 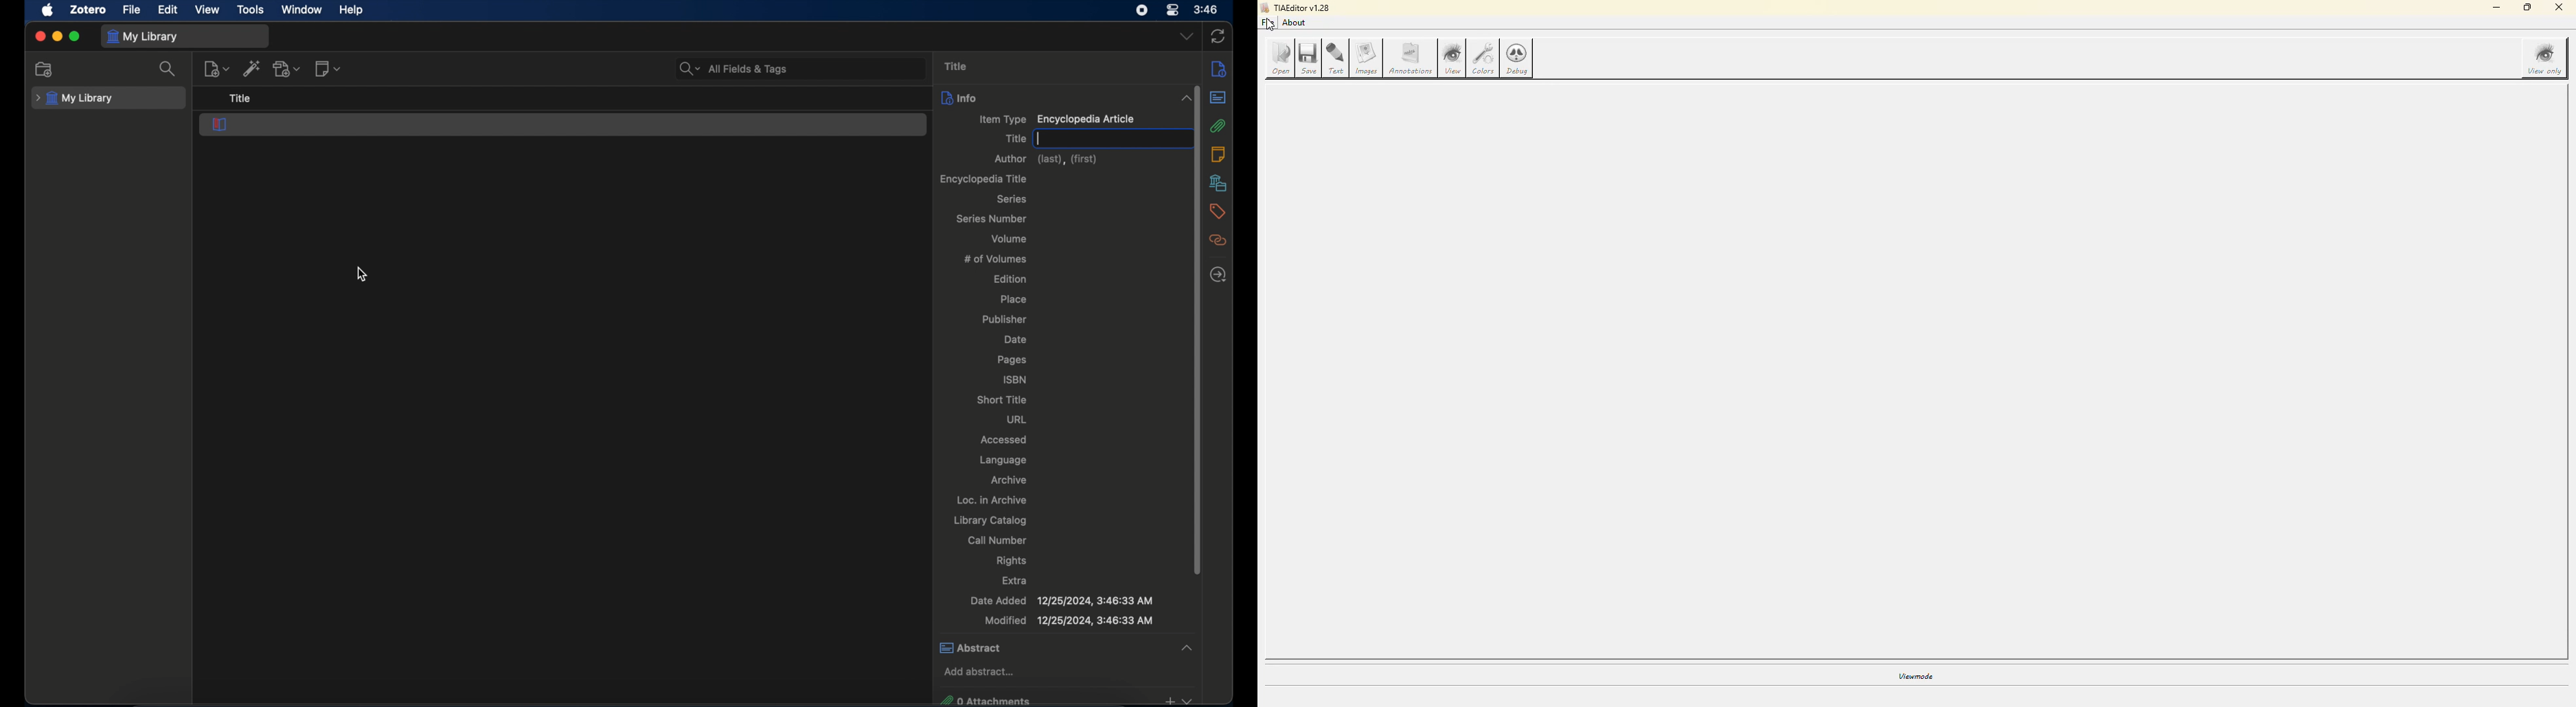 What do you see at coordinates (253, 68) in the screenshot?
I see `add item by identifier` at bounding box center [253, 68].